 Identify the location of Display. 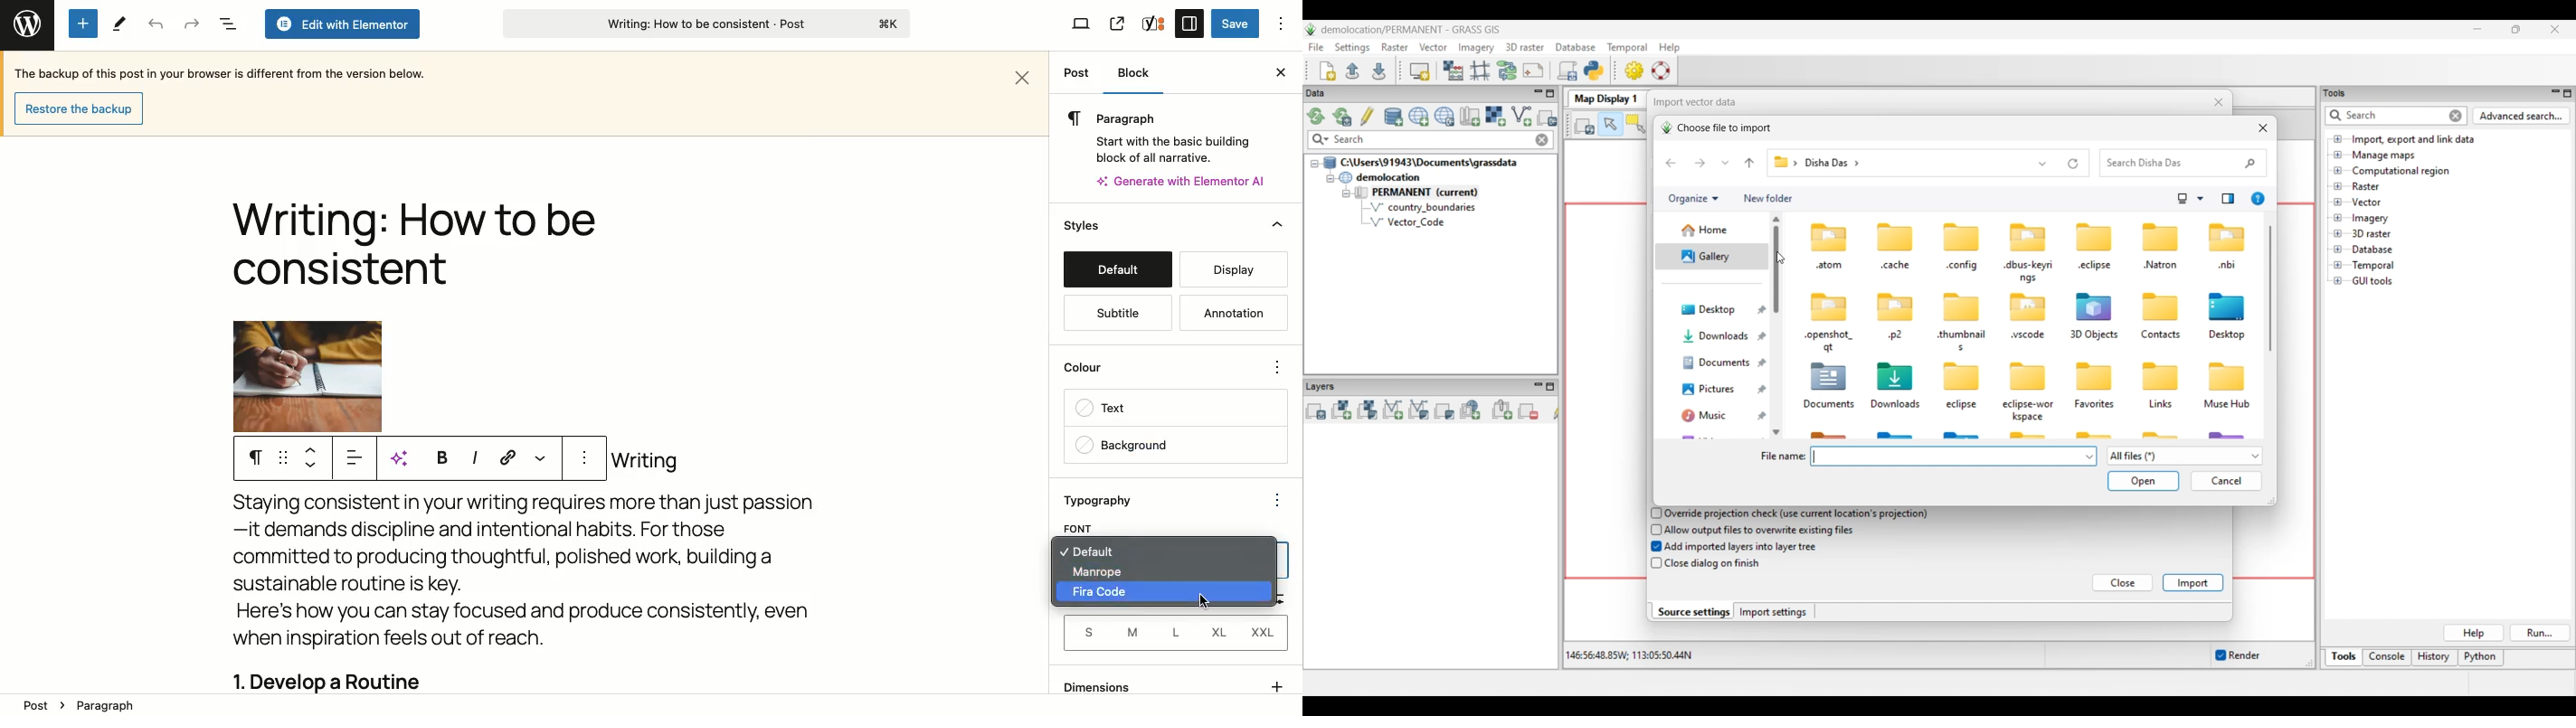
(1235, 269).